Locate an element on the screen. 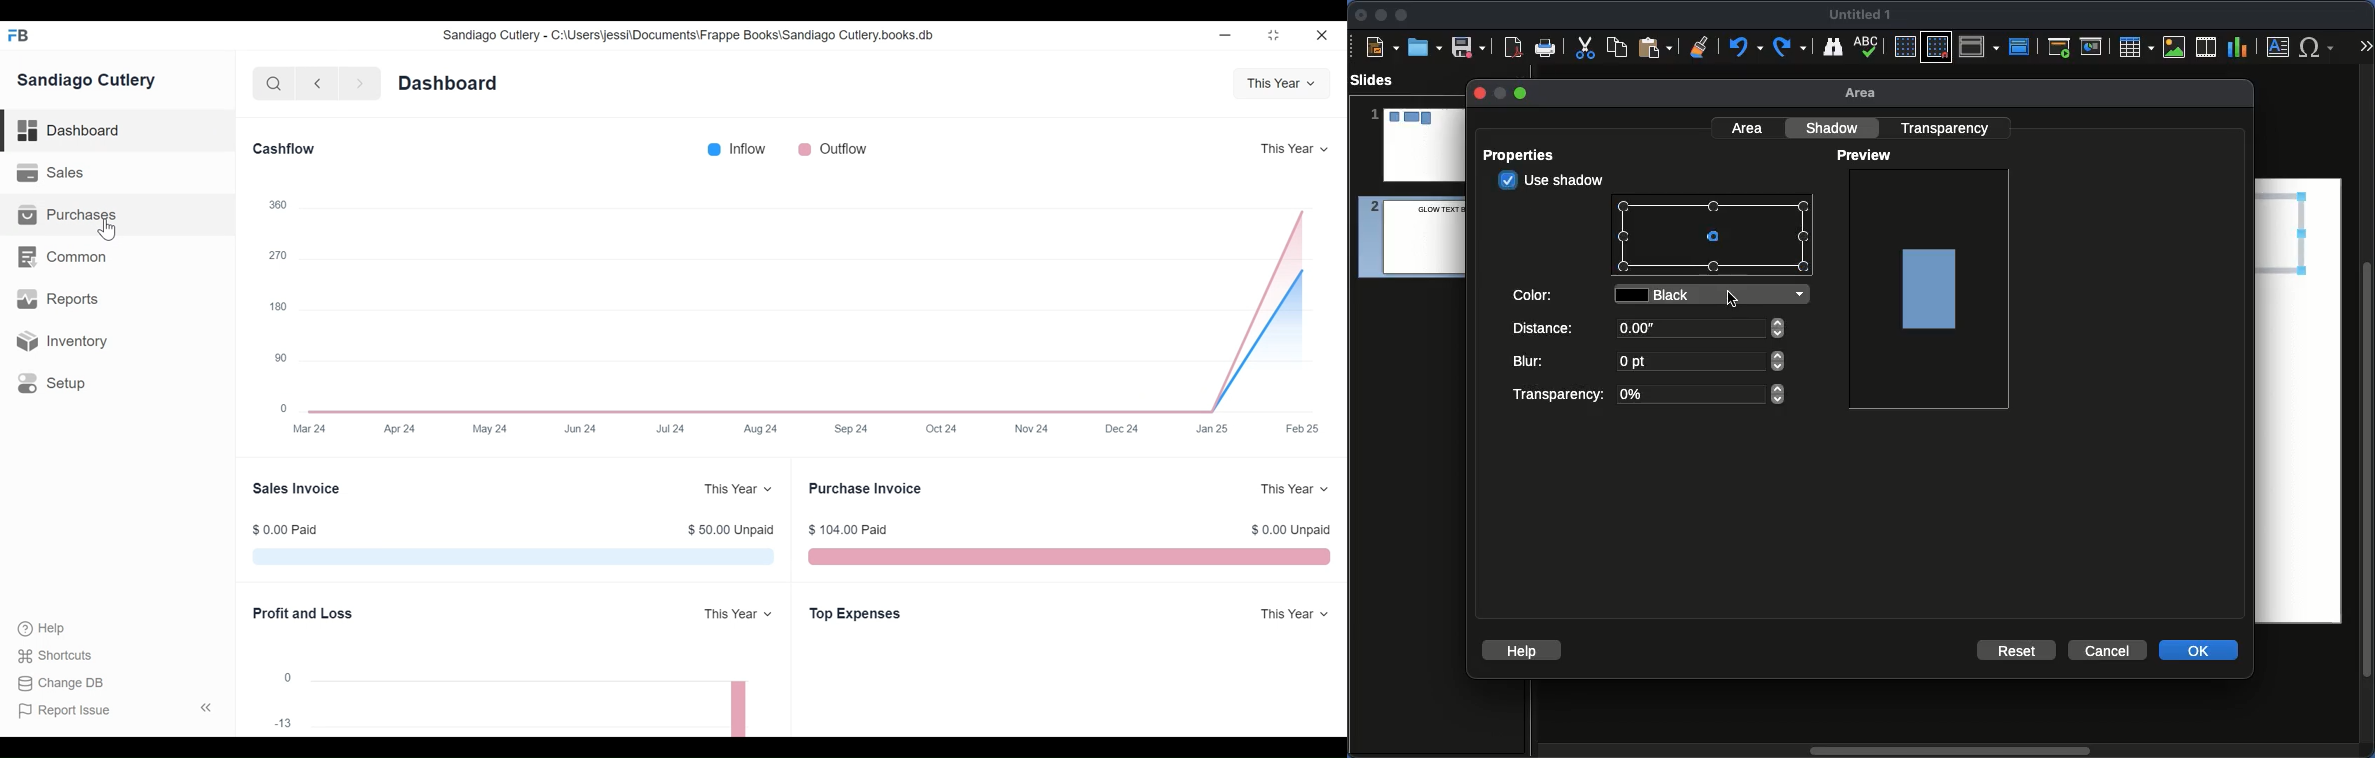 The width and height of the screenshot is (2380, 784). The chart shows the profit (or loss) per month for a year is located at coordinates (540, 700).